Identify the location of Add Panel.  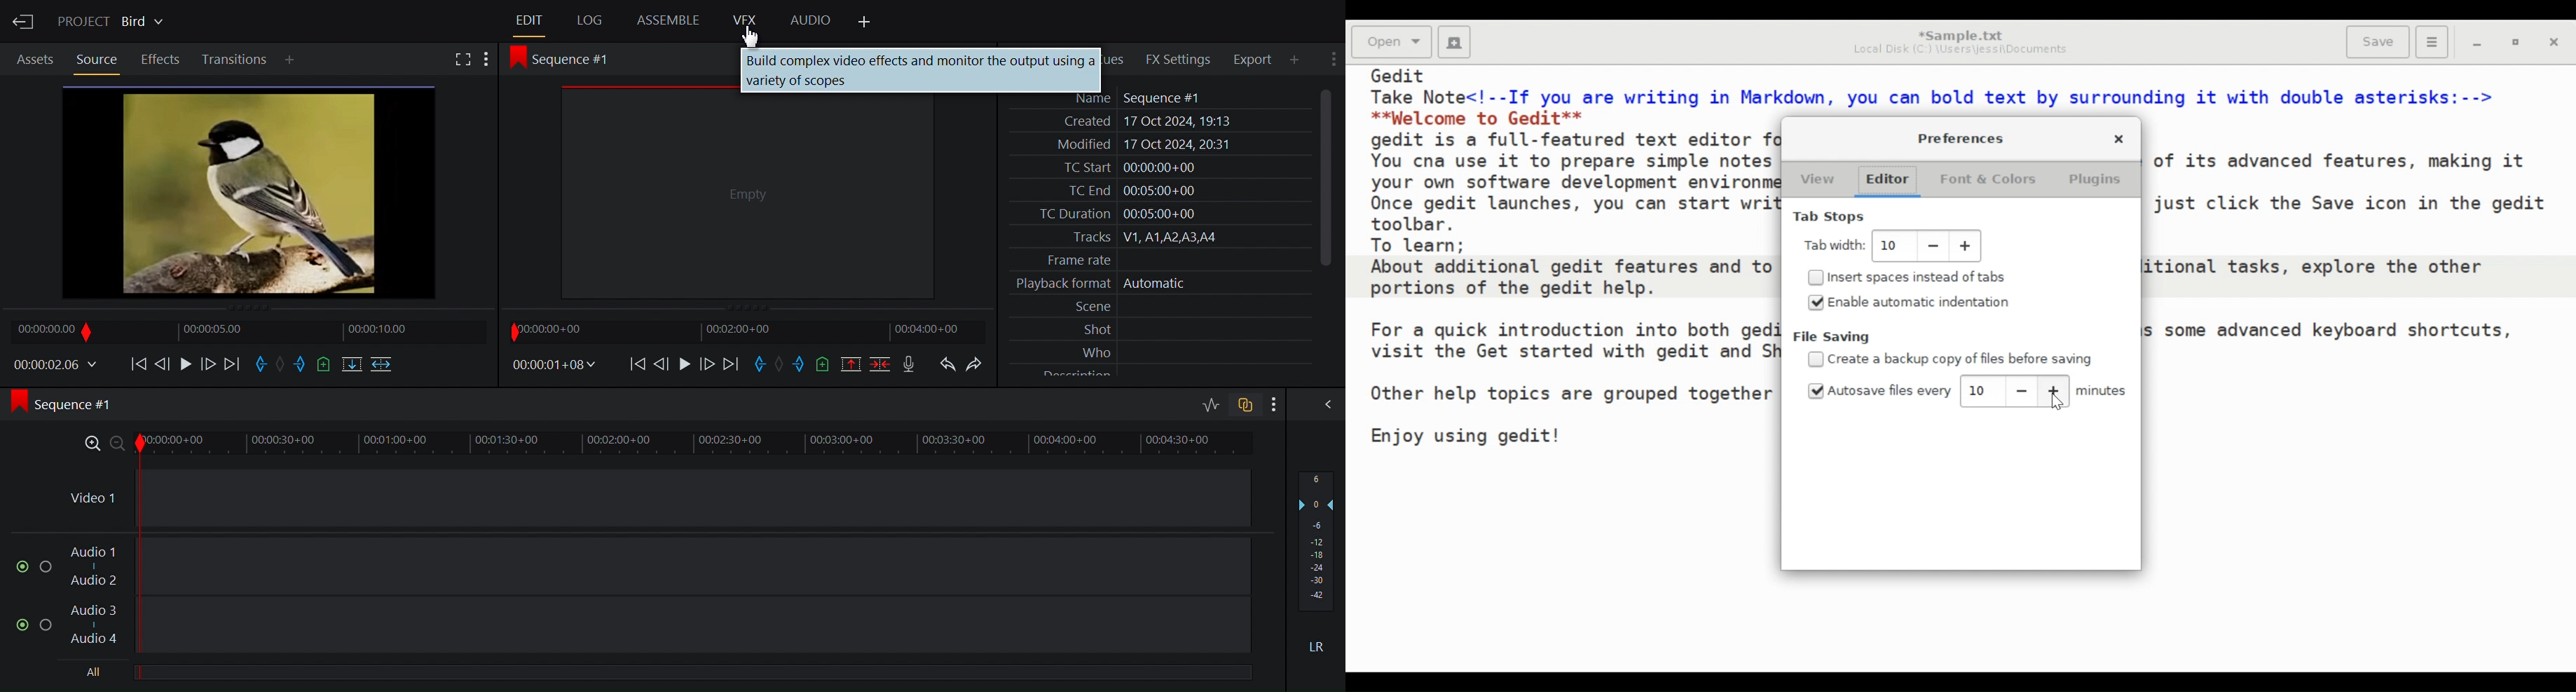
(1297, 58).